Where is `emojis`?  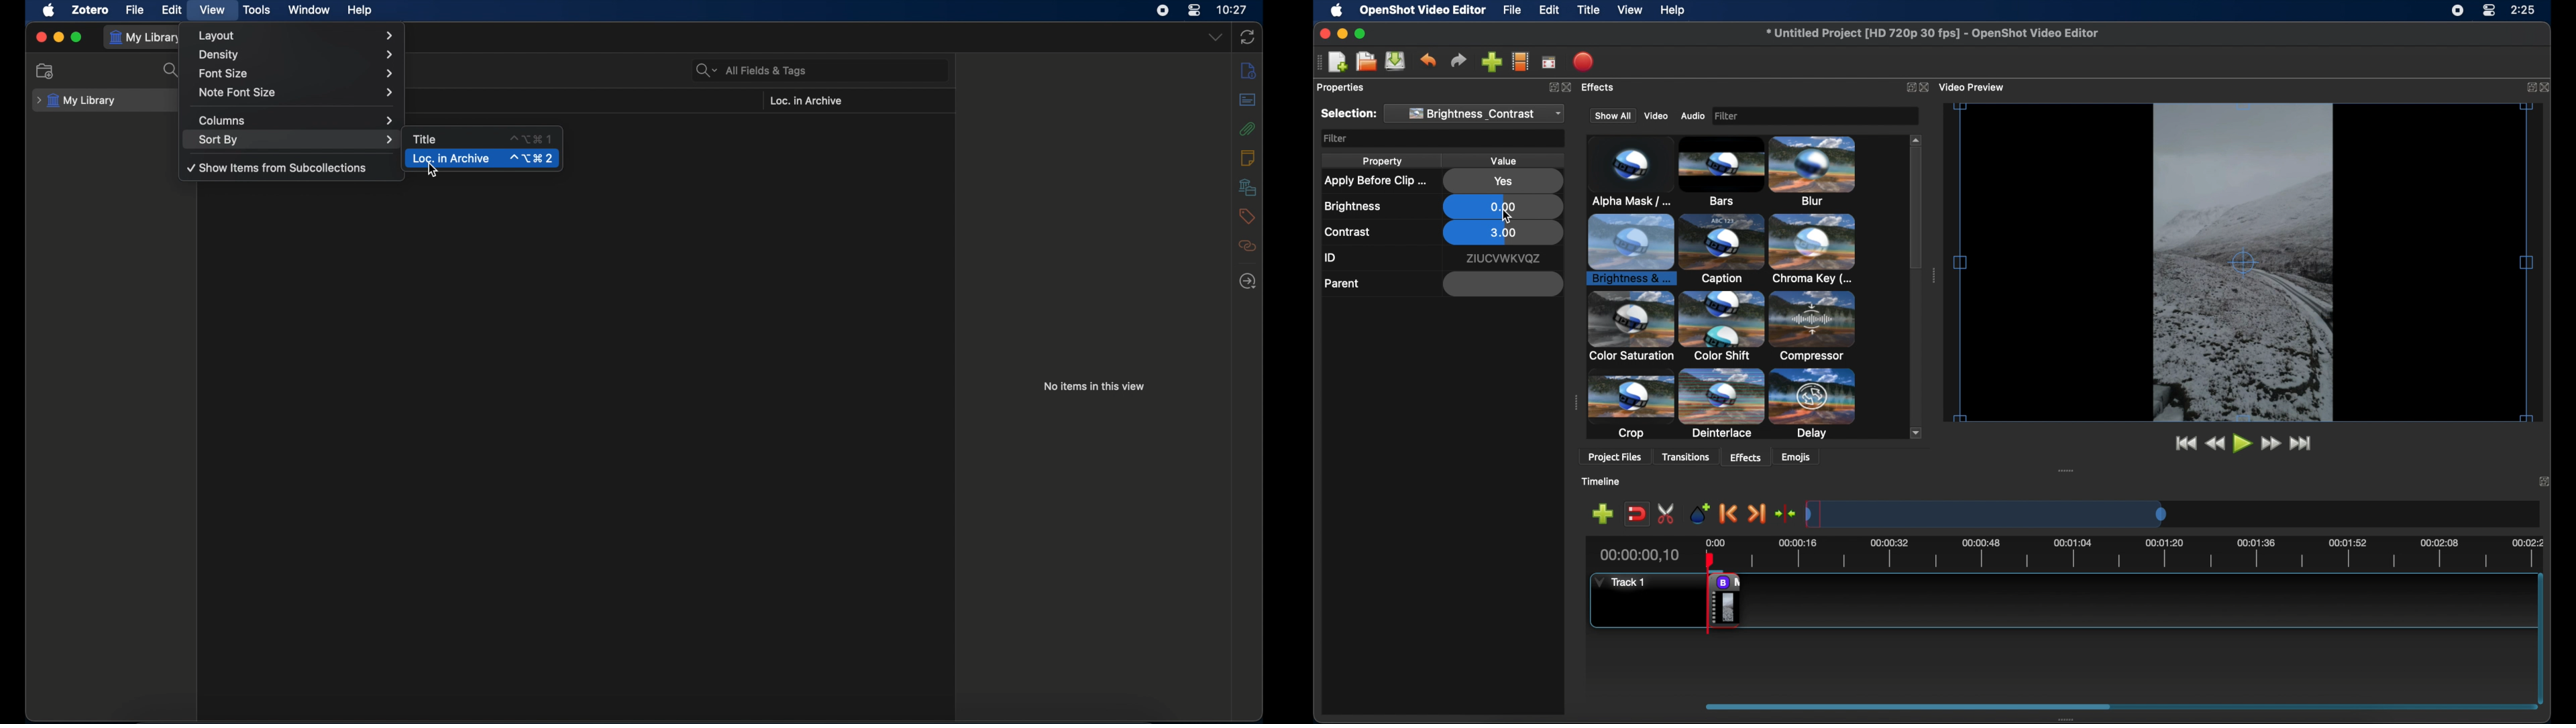
emojis is located at coordinates (1803, 459).